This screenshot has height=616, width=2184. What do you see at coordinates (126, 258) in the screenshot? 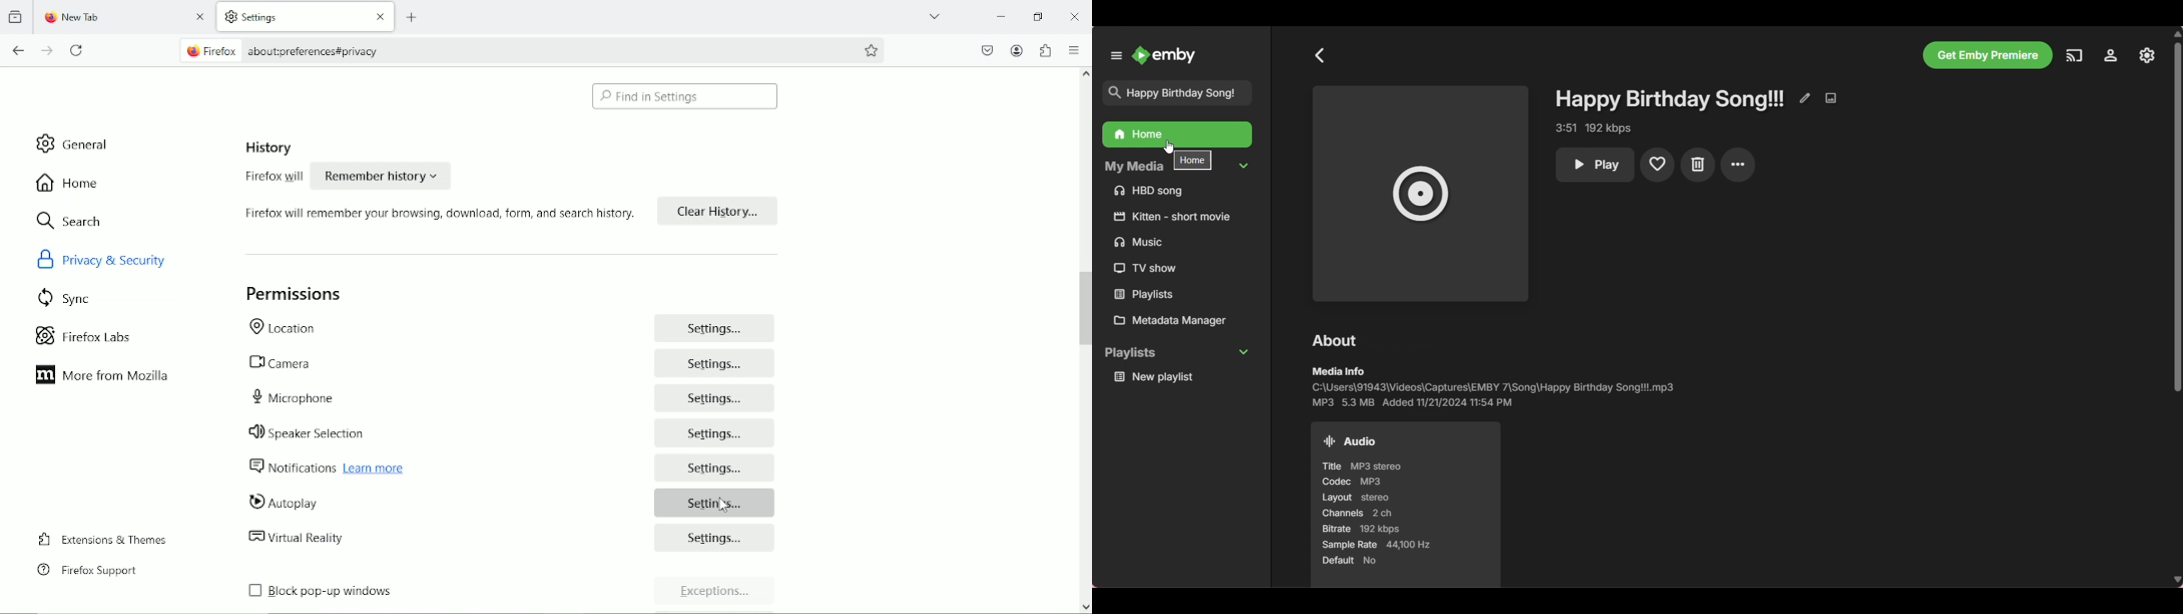
I see `privacy & security` at bounding box center [126, 258].